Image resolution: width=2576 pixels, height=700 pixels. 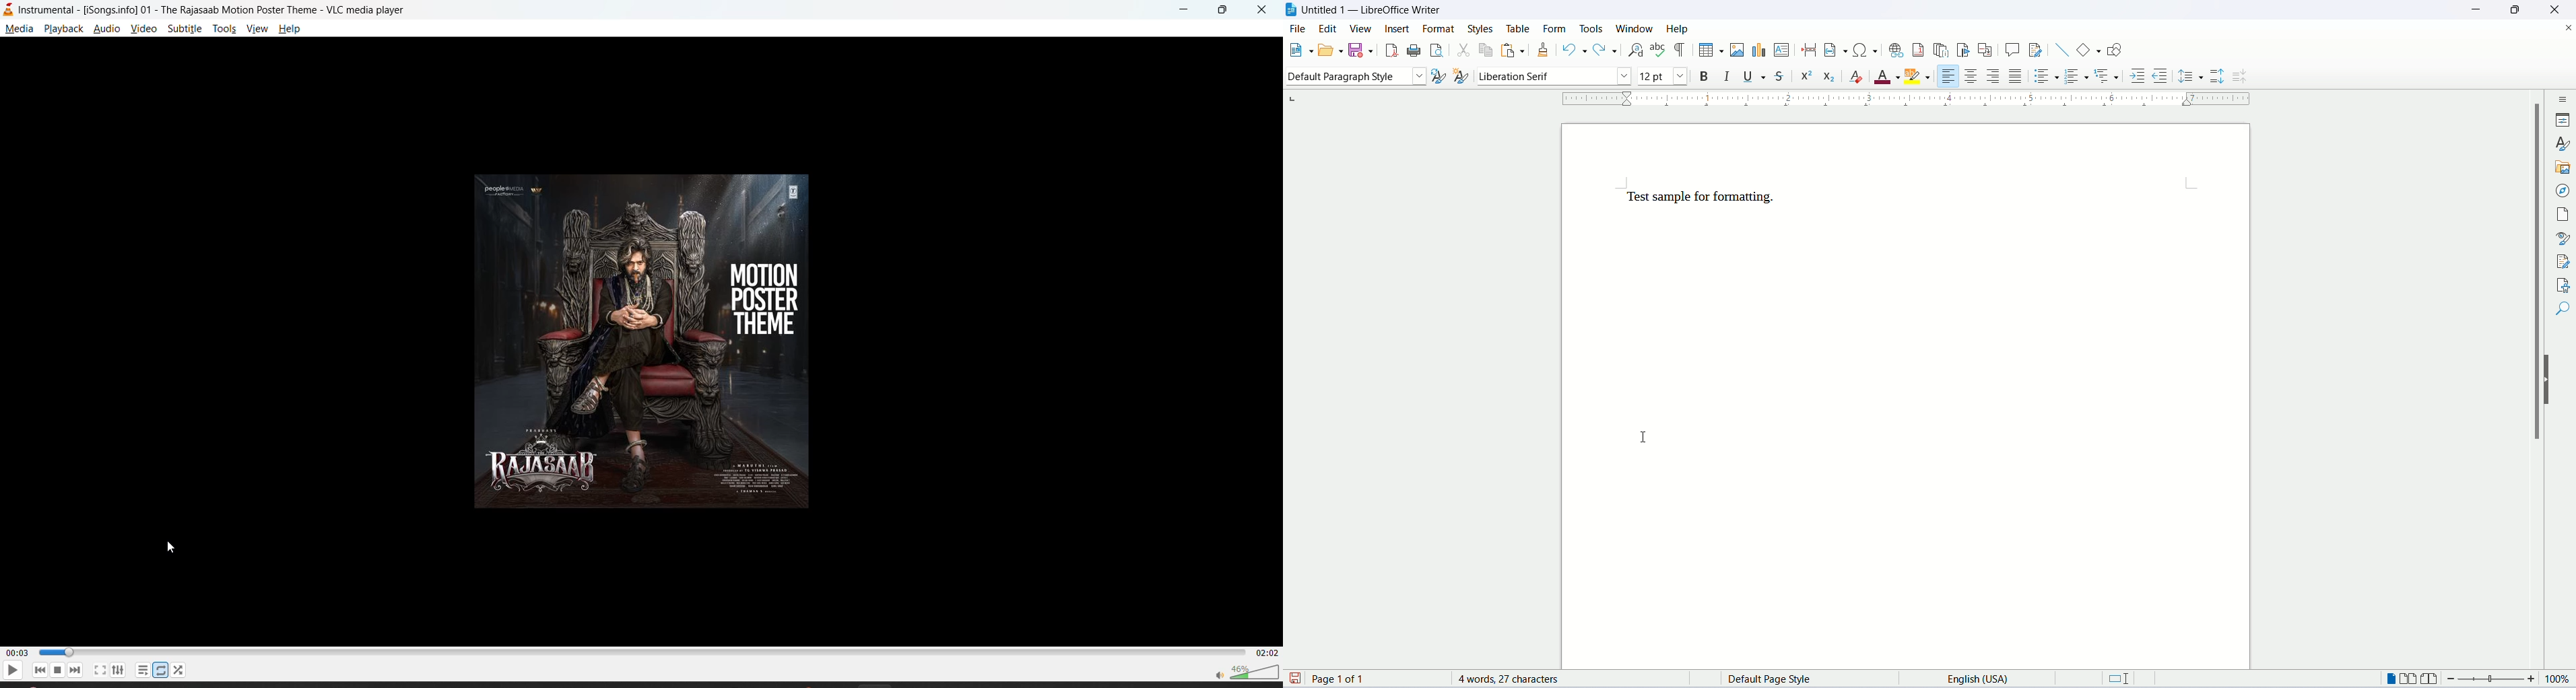 I want to click on cursor, so click(x=1647, y=438).